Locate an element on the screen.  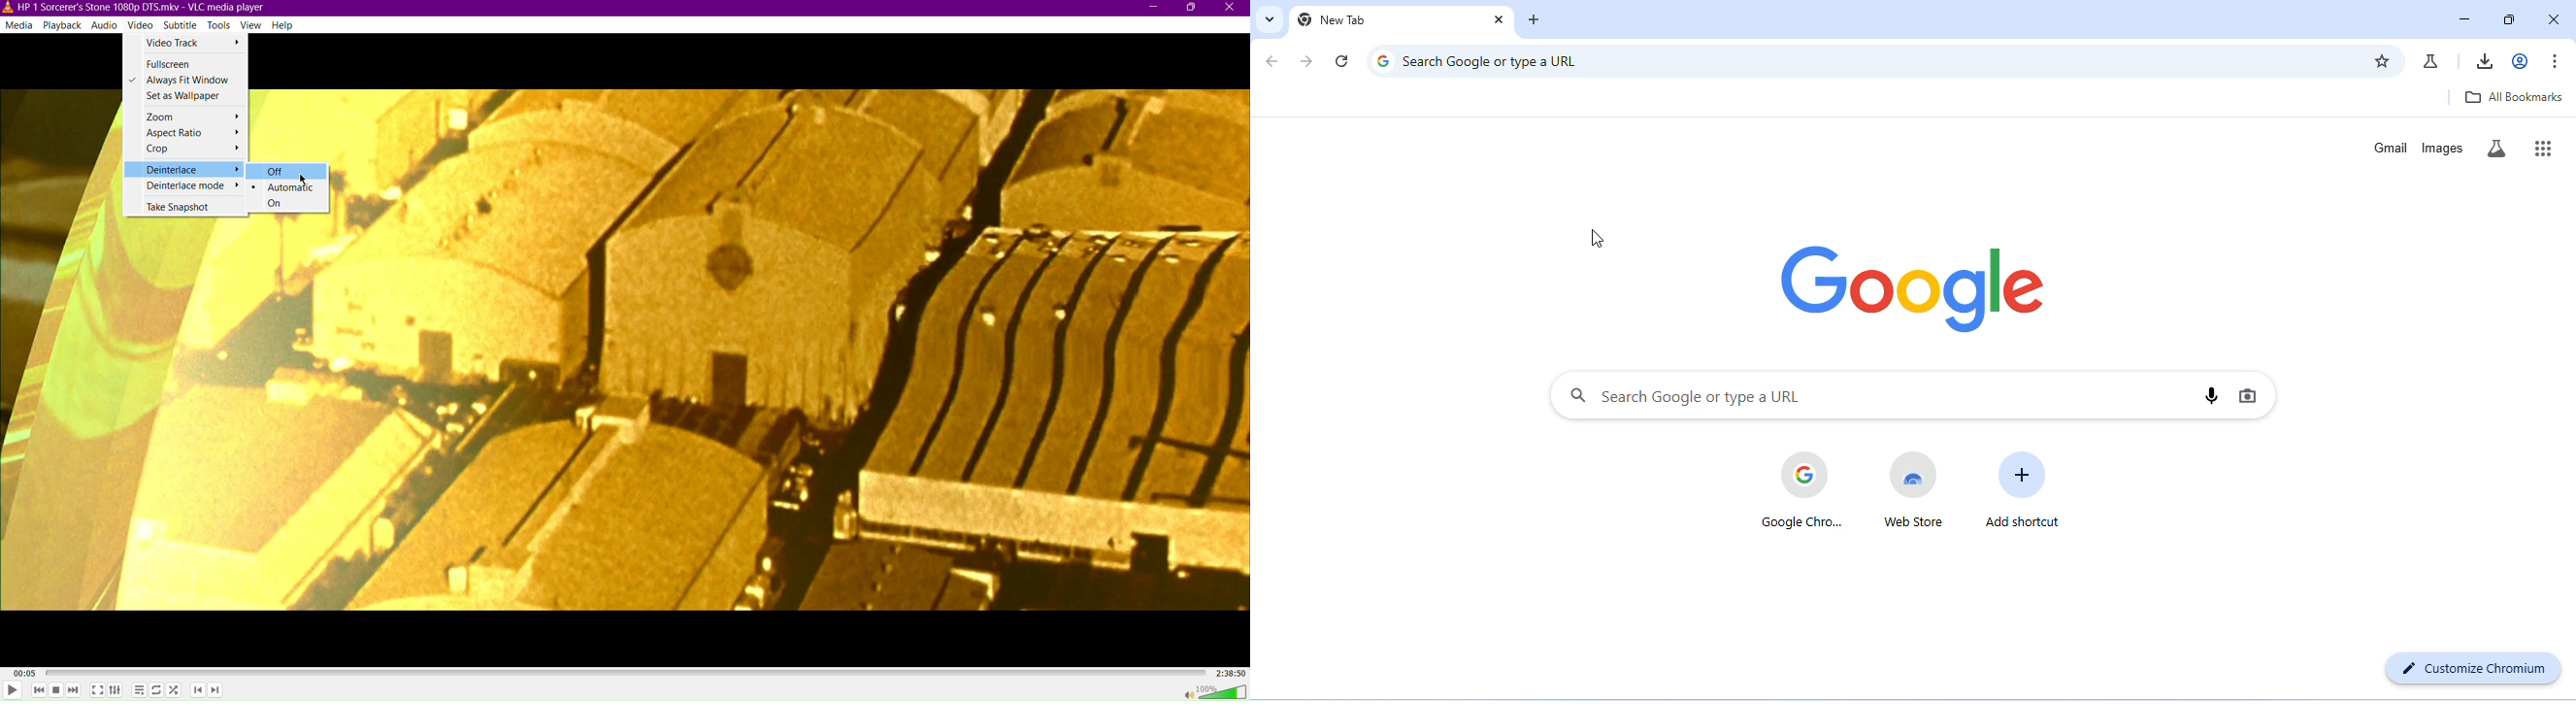
google chrome is located at coordinates (1802, 488).